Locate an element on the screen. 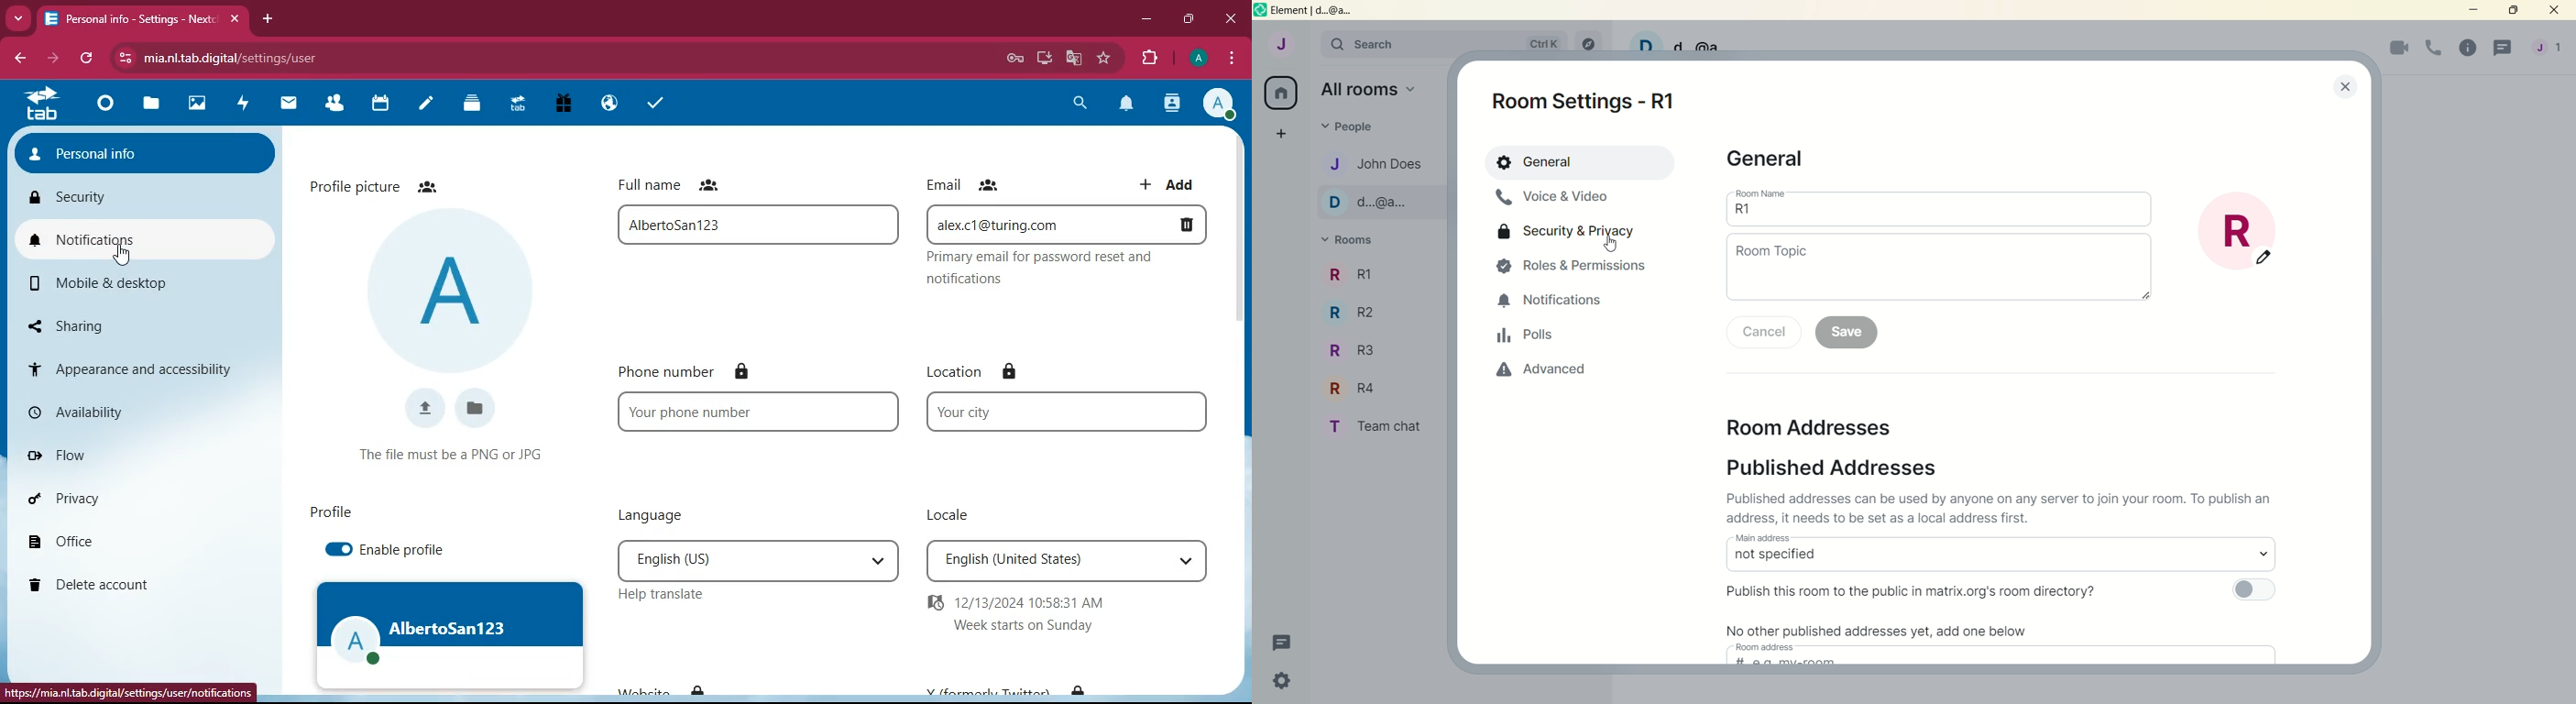 This screenshot has height=728, width=2576. alex.c1@turing.com is located at coordinates (1047, 226).